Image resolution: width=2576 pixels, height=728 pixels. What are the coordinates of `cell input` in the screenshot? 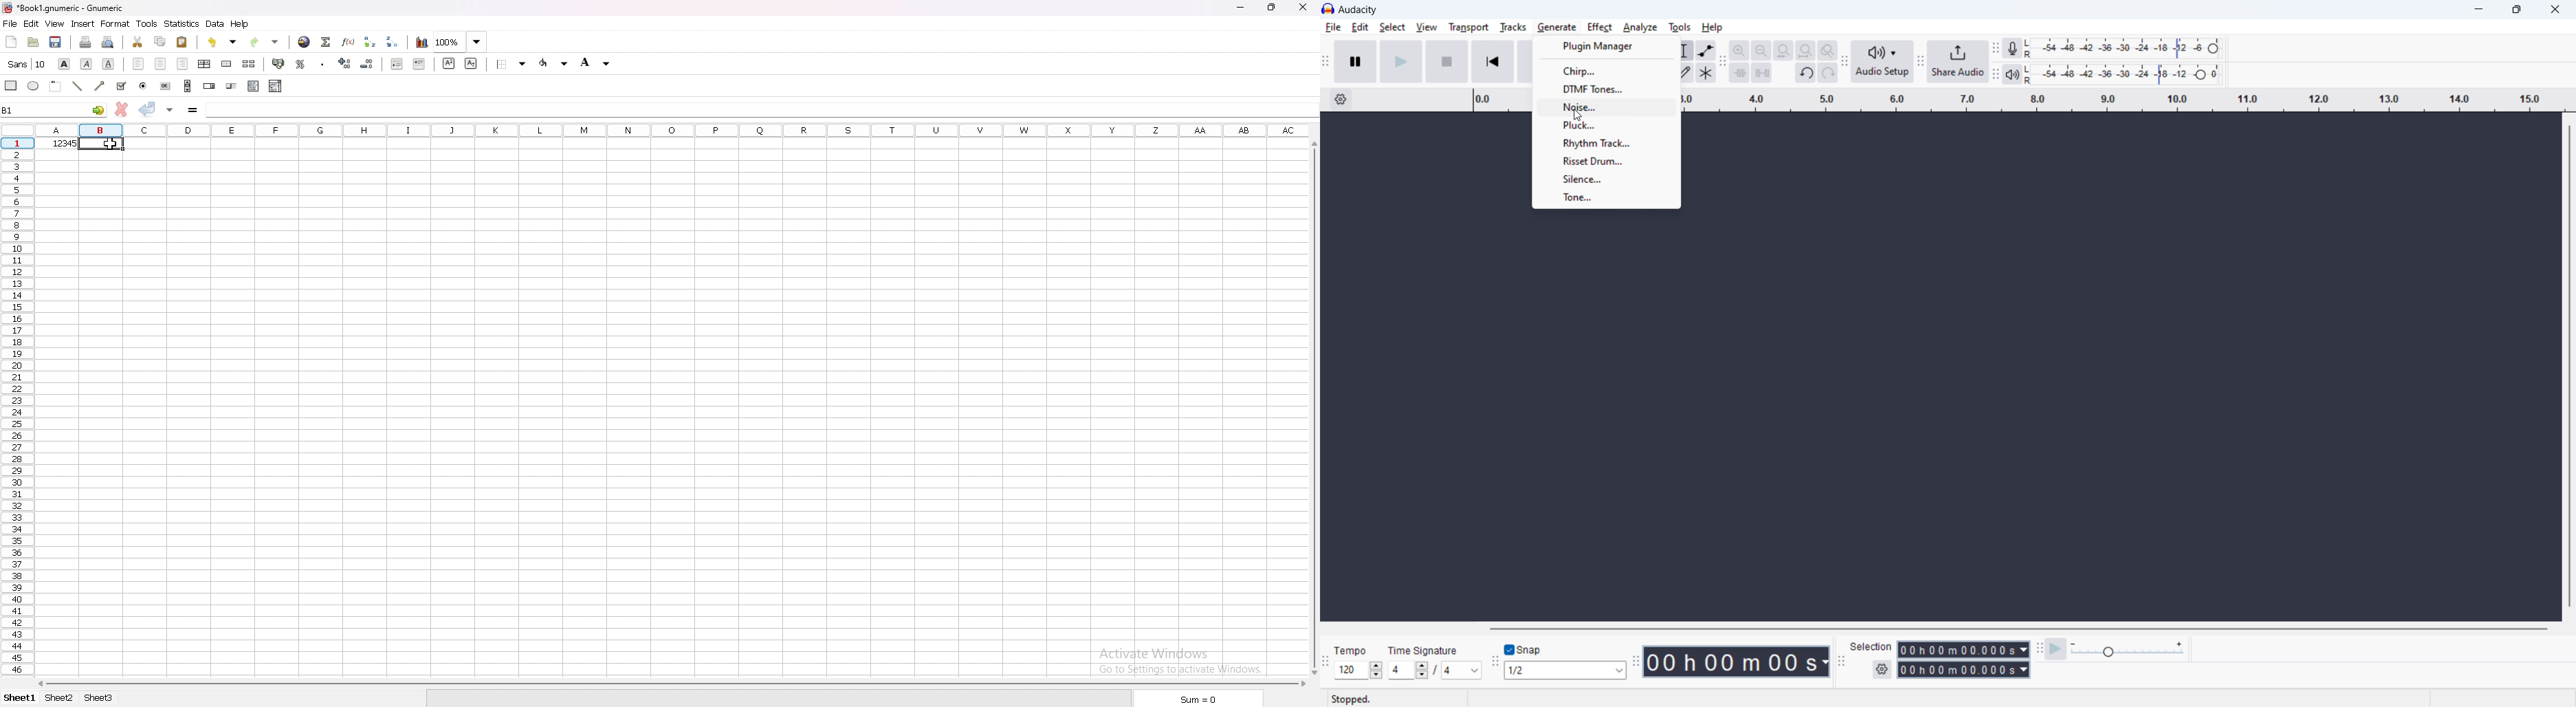 It's located at (758, 109).